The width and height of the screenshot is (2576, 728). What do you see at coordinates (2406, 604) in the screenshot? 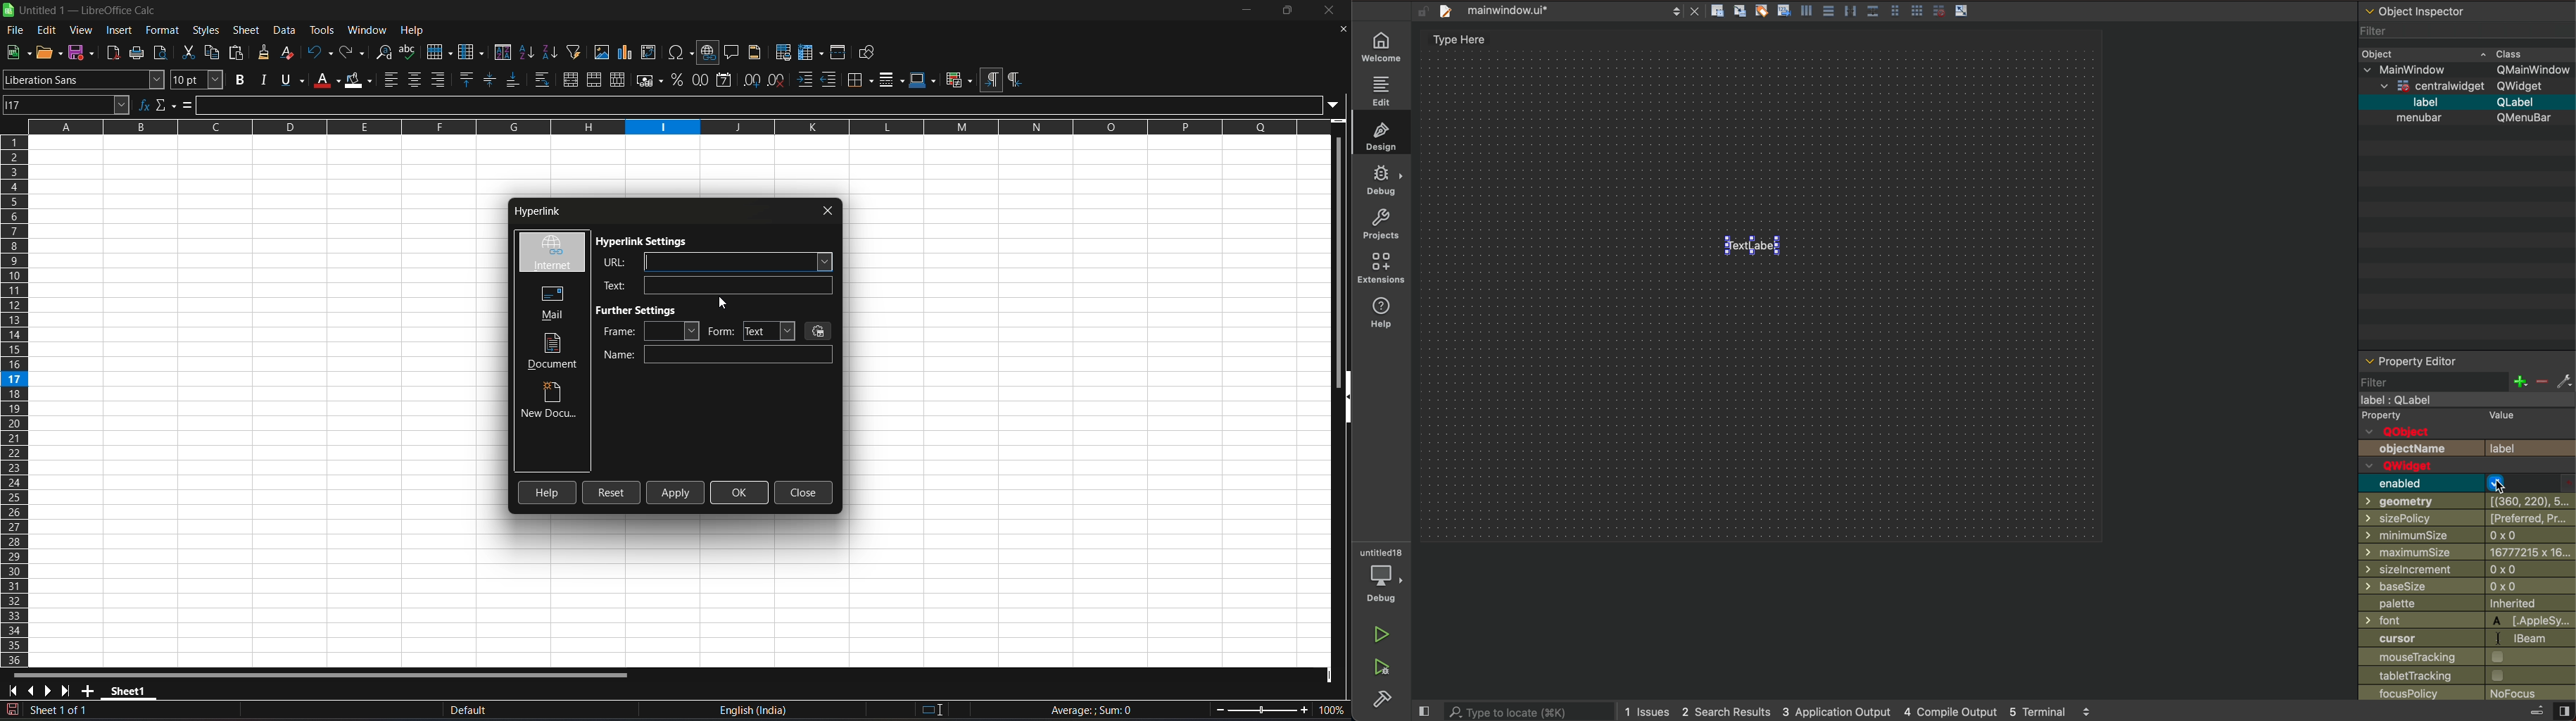
I see `palette` at bounding box center [2406, 604].